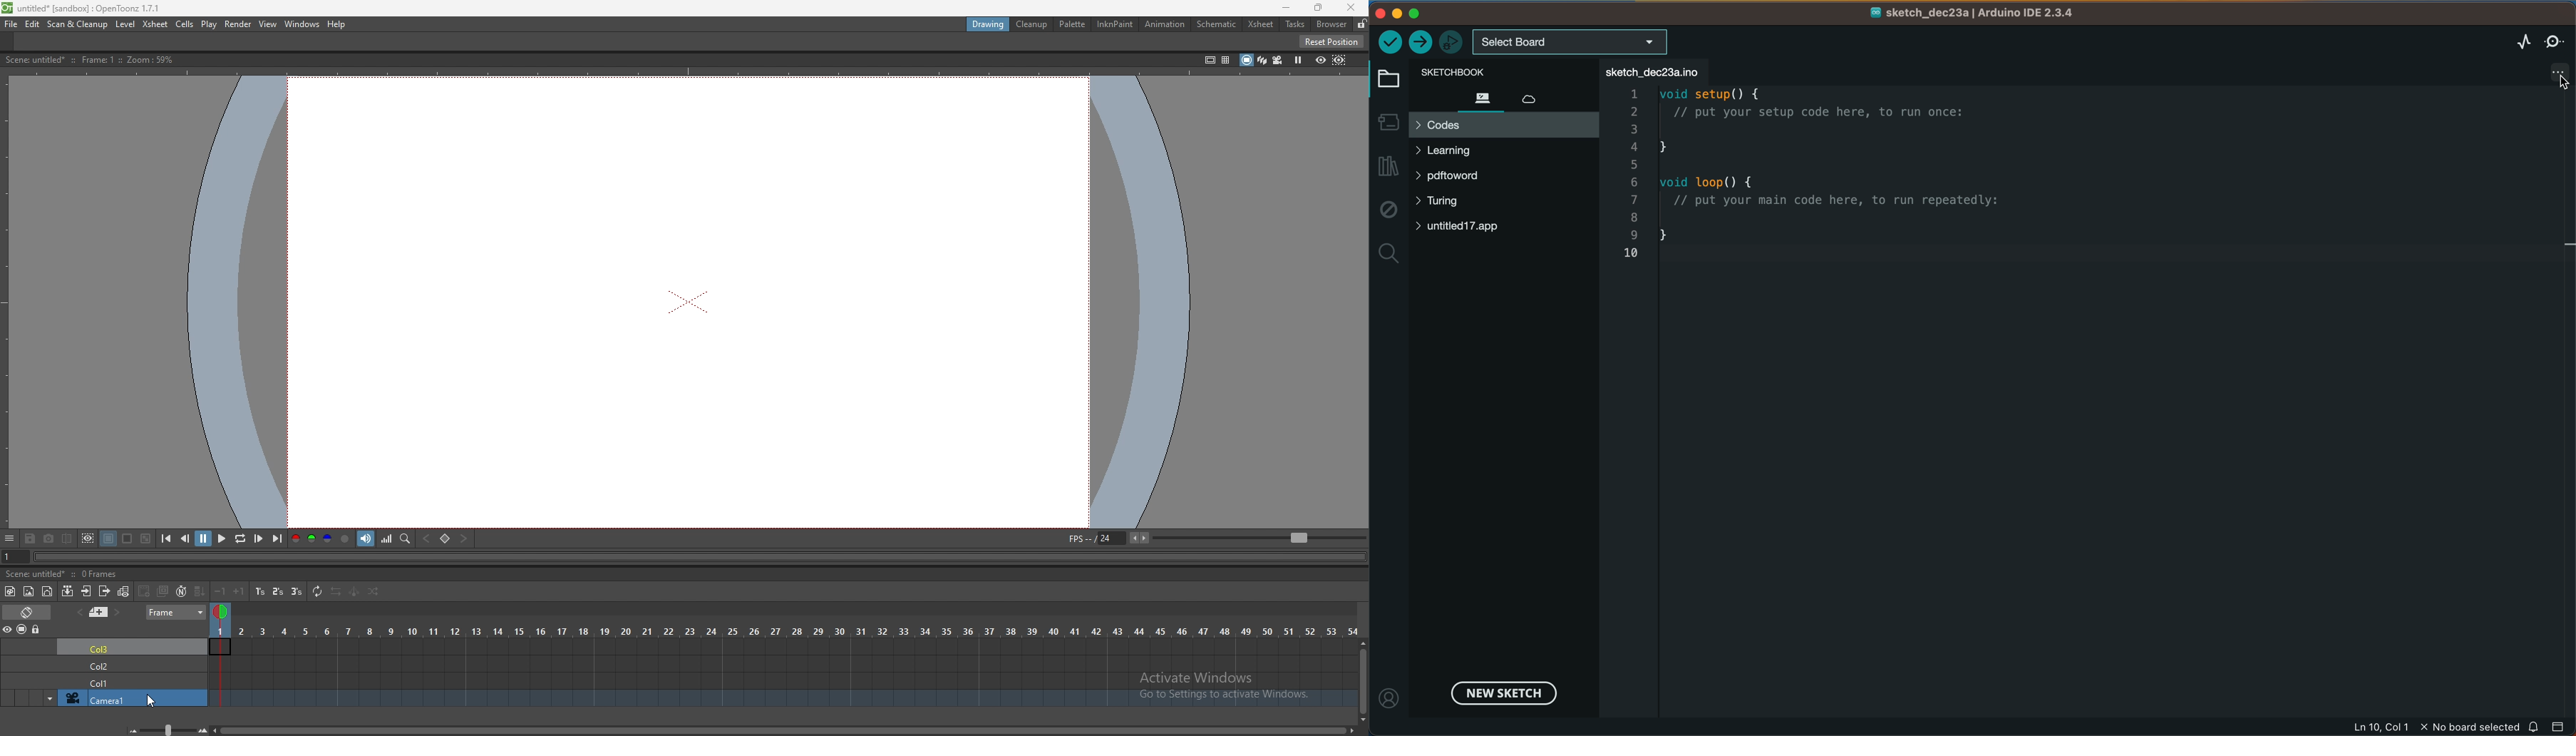  Describe the element at coordinates (1339, 60) in the screenshot. I see `sub camera preview` at that location.